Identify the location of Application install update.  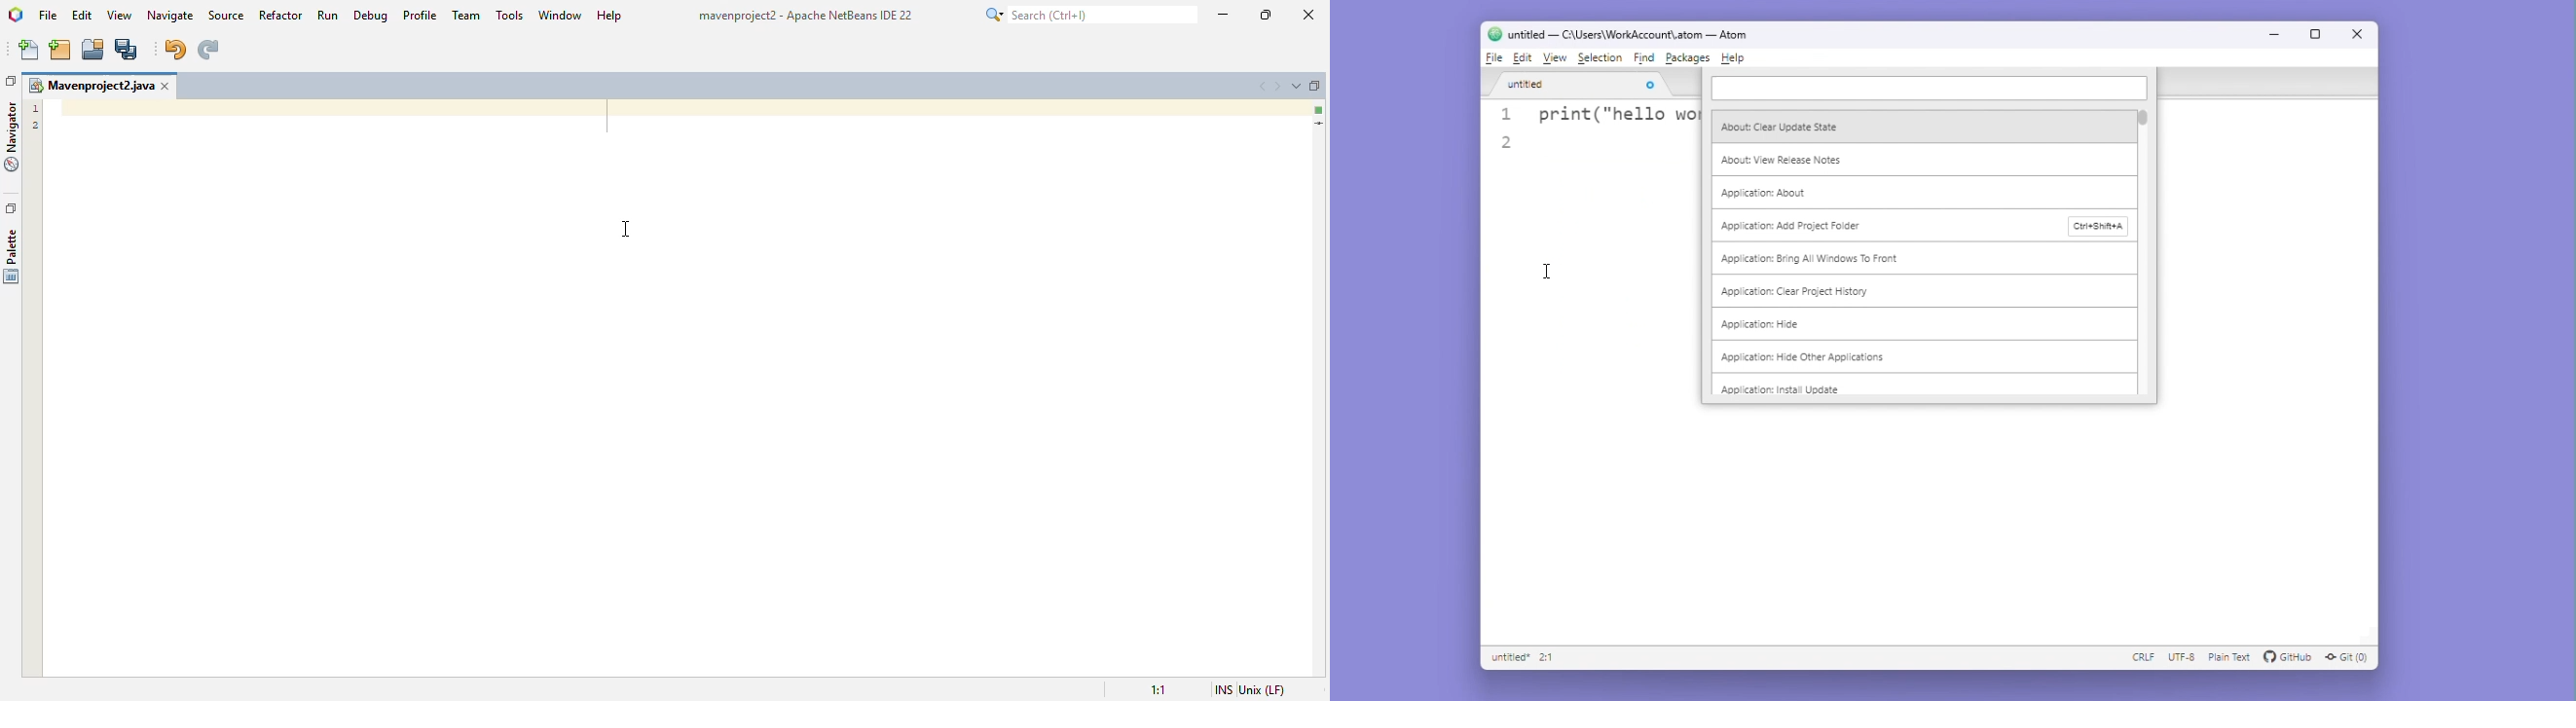
(1780, 387).